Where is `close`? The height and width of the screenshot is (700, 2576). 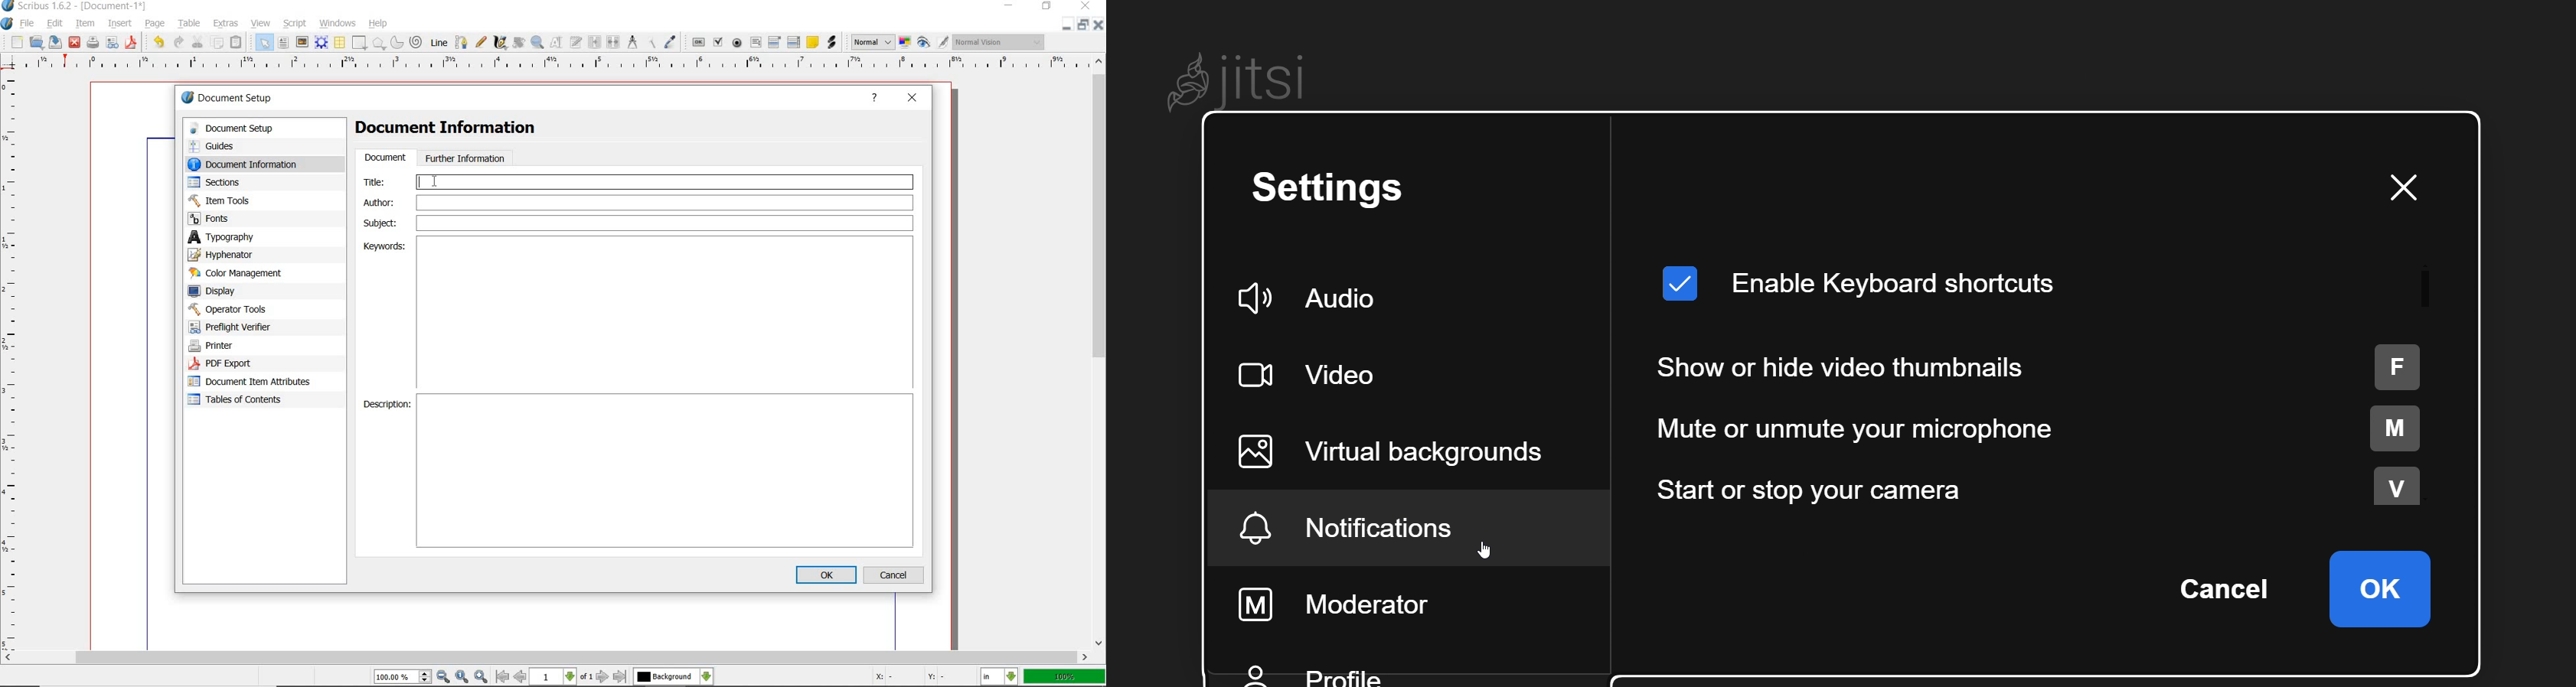
close is located at coordinates (1100, 27).